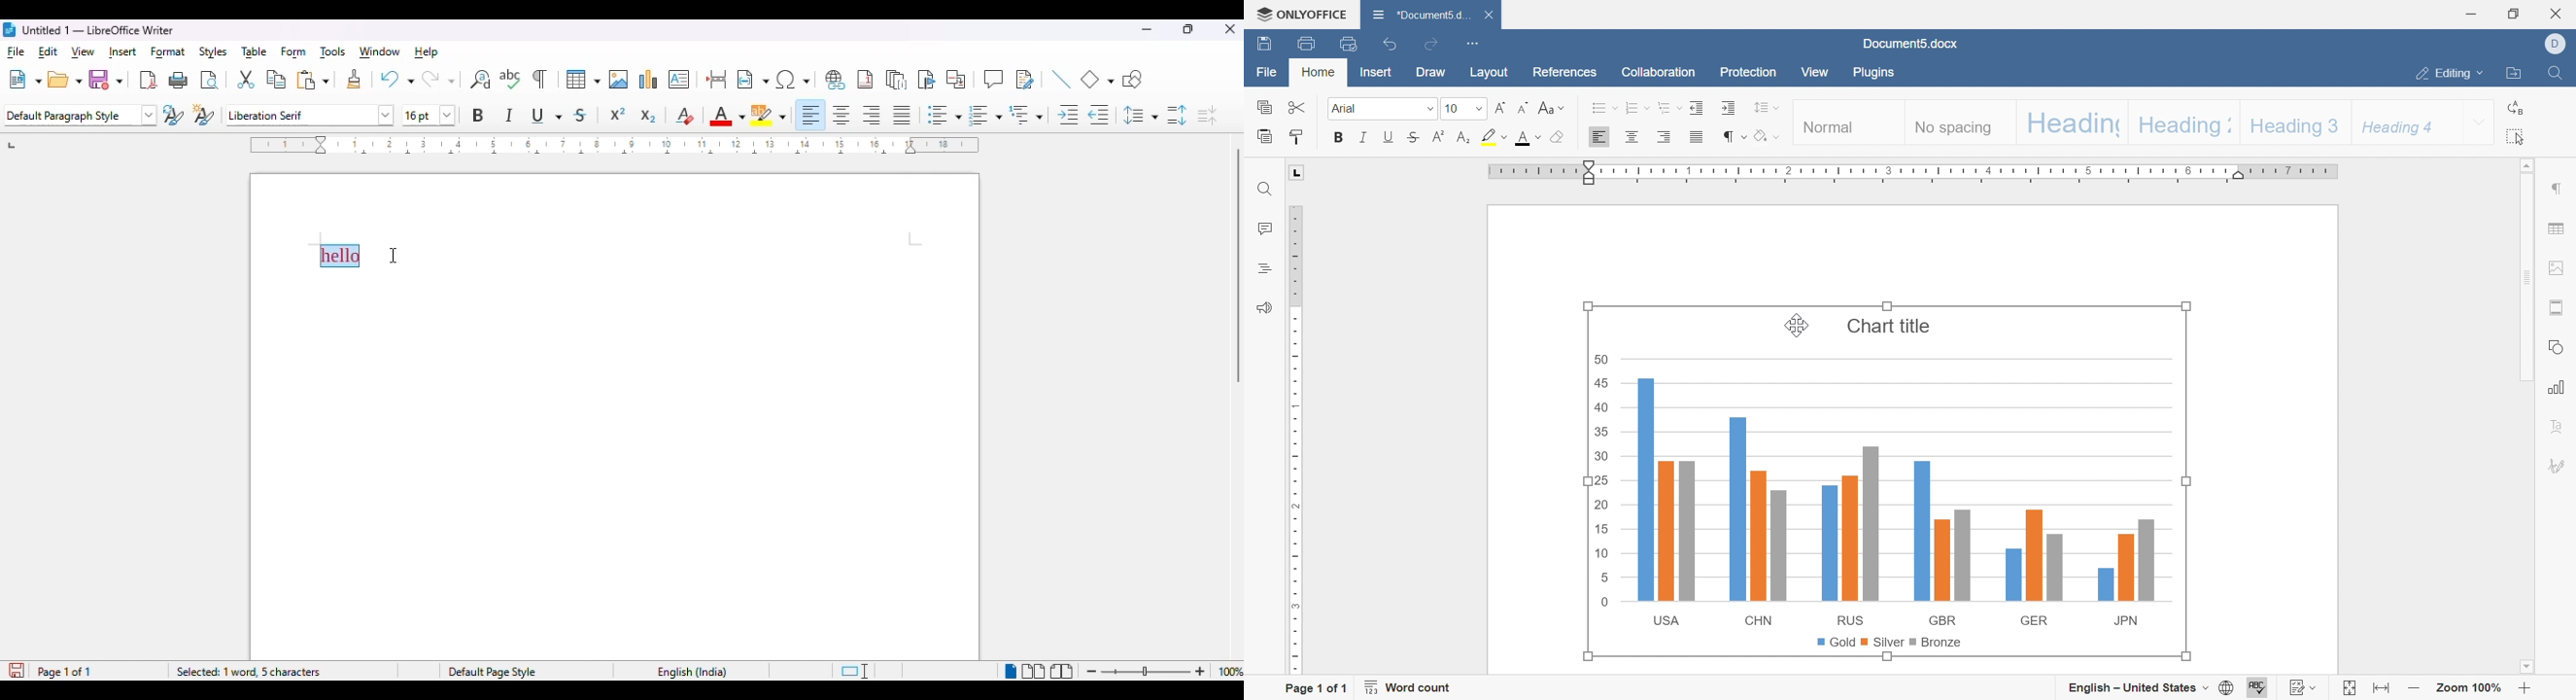 Image resolution: width=2576 pixels, height=700 pixels. Describe the element at coordinates (1600, 137) in the screenshot. I see `Align Left` at that location.